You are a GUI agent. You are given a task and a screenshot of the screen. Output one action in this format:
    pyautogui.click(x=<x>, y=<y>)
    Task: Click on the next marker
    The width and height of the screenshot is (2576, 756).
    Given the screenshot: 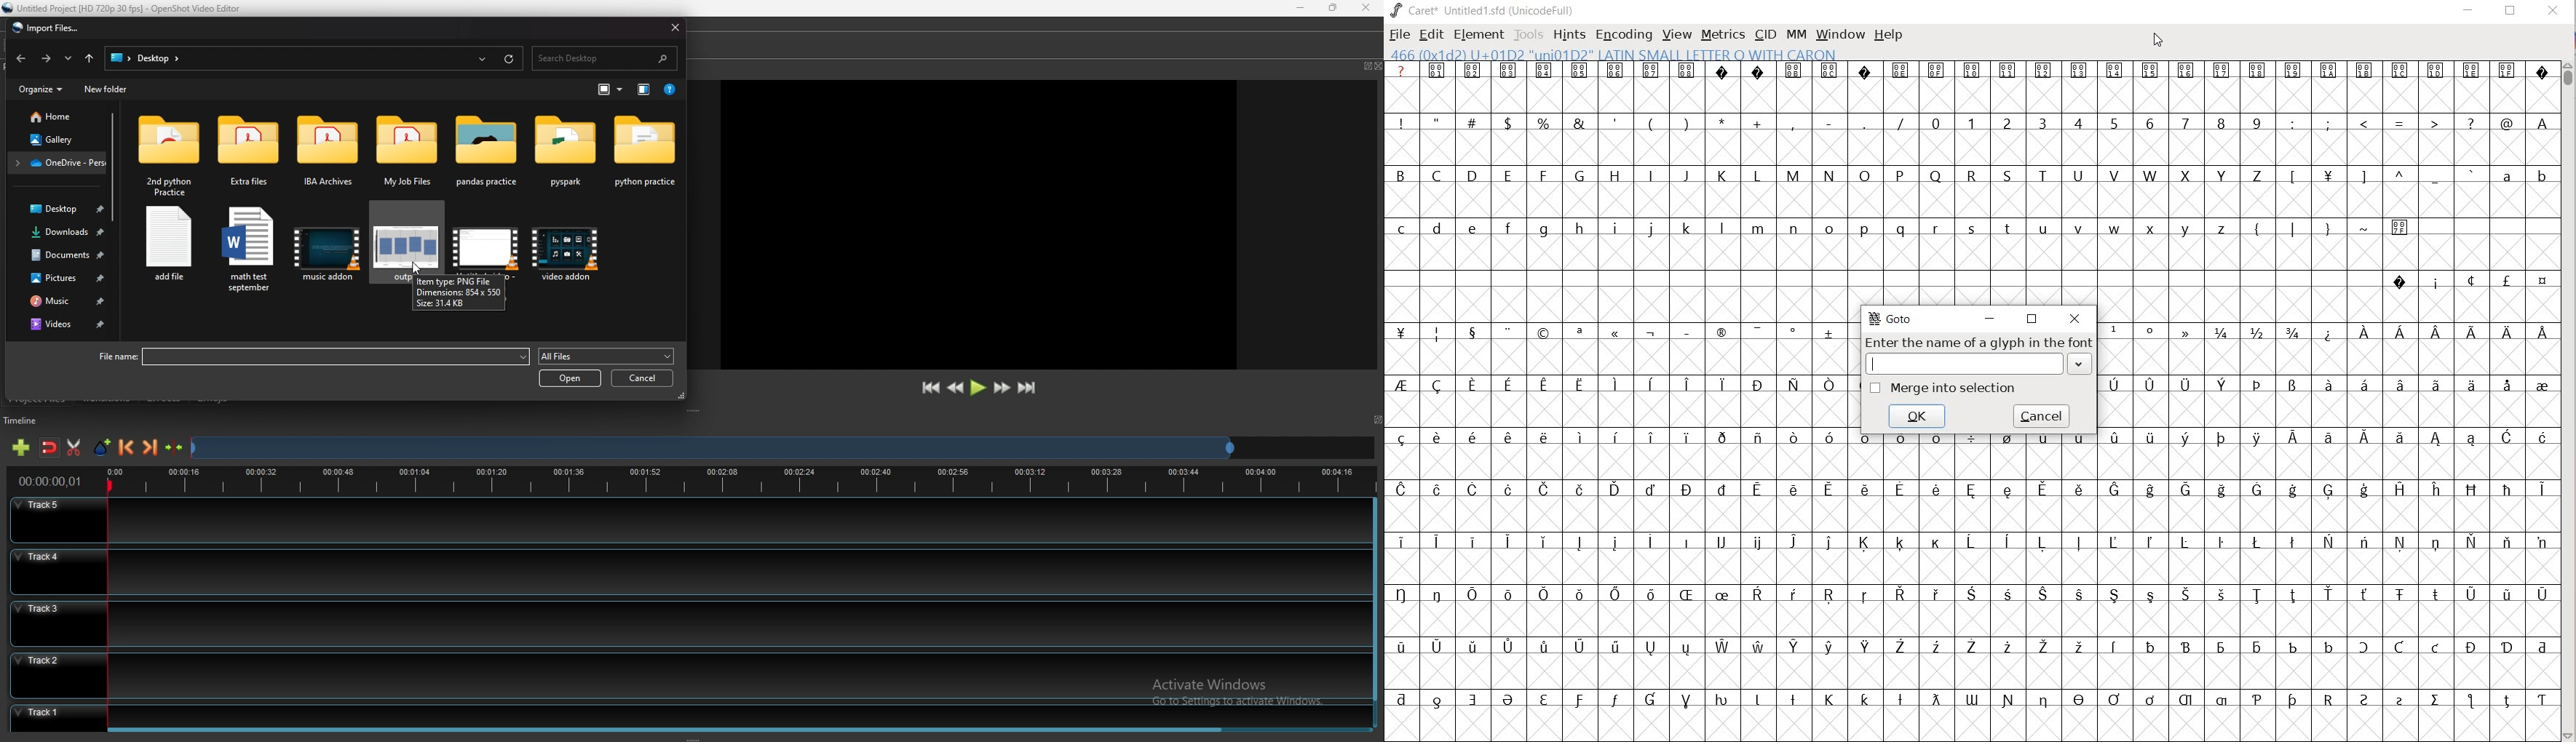 What is the action you would take?
    pyautogui.click(x=151, y=447)
    